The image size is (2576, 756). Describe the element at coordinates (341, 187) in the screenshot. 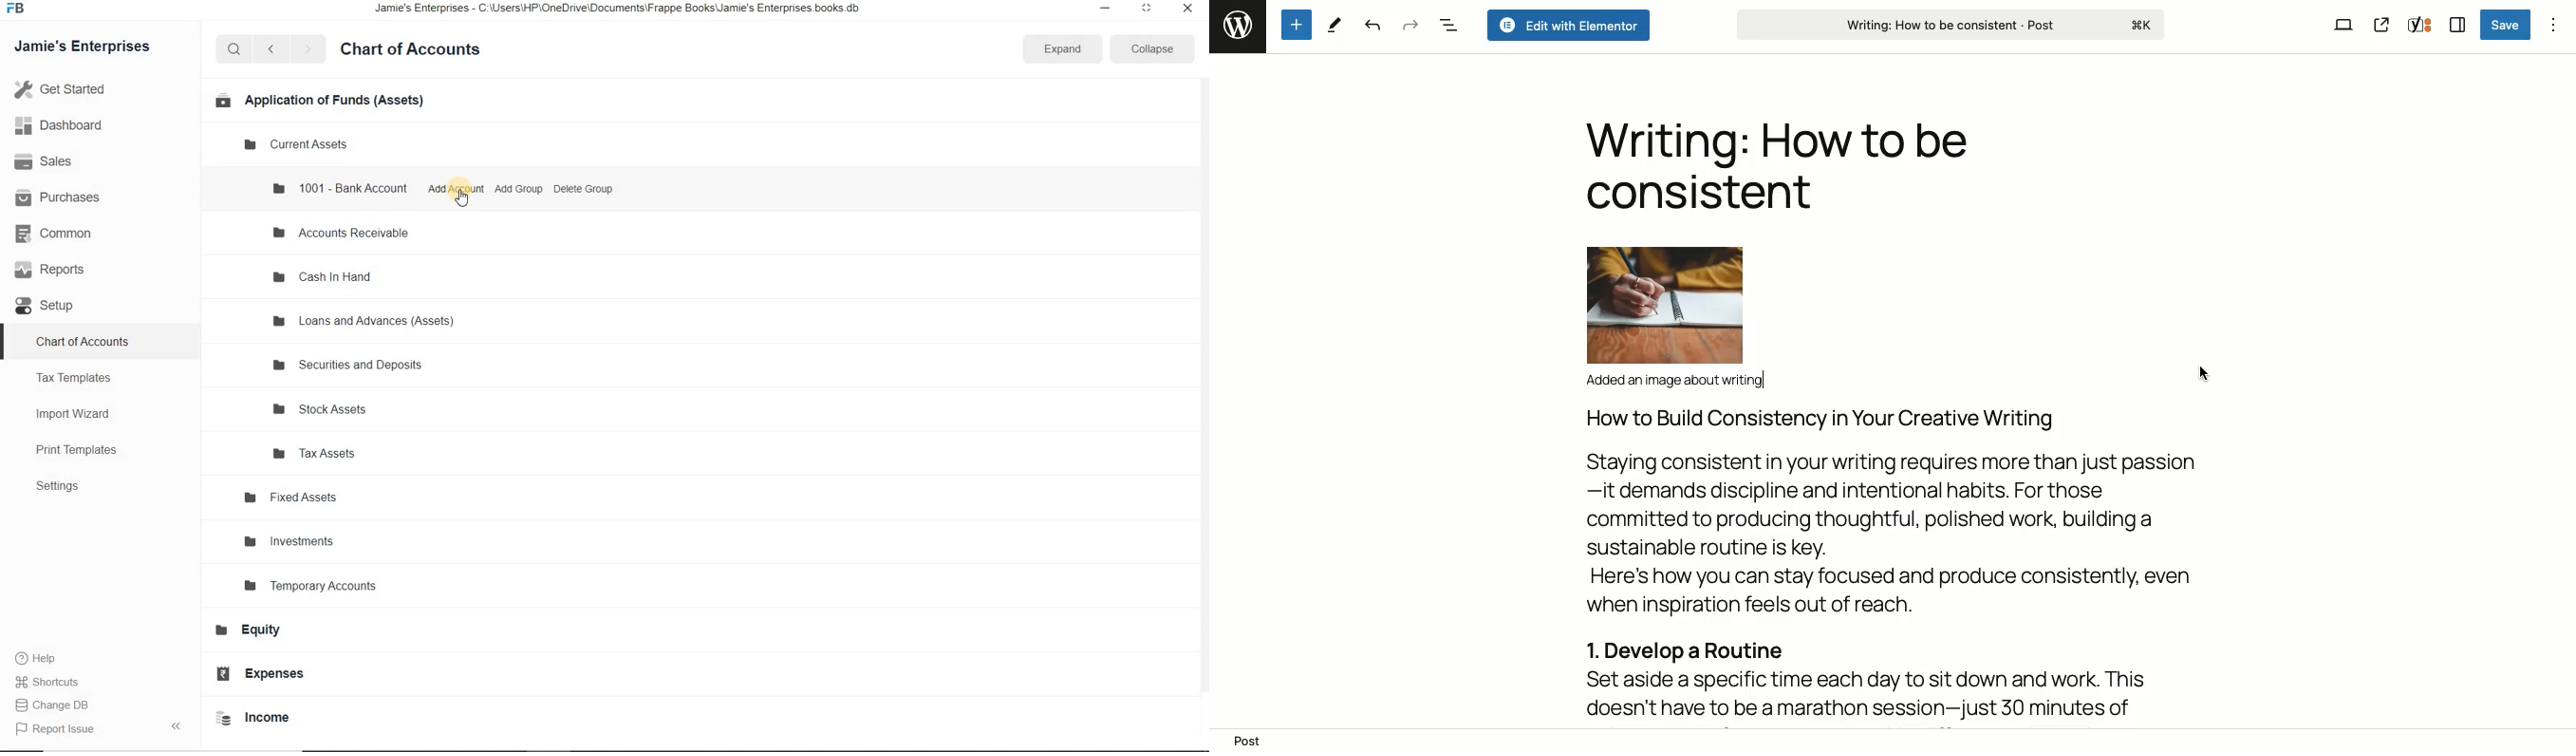

I see `1001 - Bank Account` at that location.